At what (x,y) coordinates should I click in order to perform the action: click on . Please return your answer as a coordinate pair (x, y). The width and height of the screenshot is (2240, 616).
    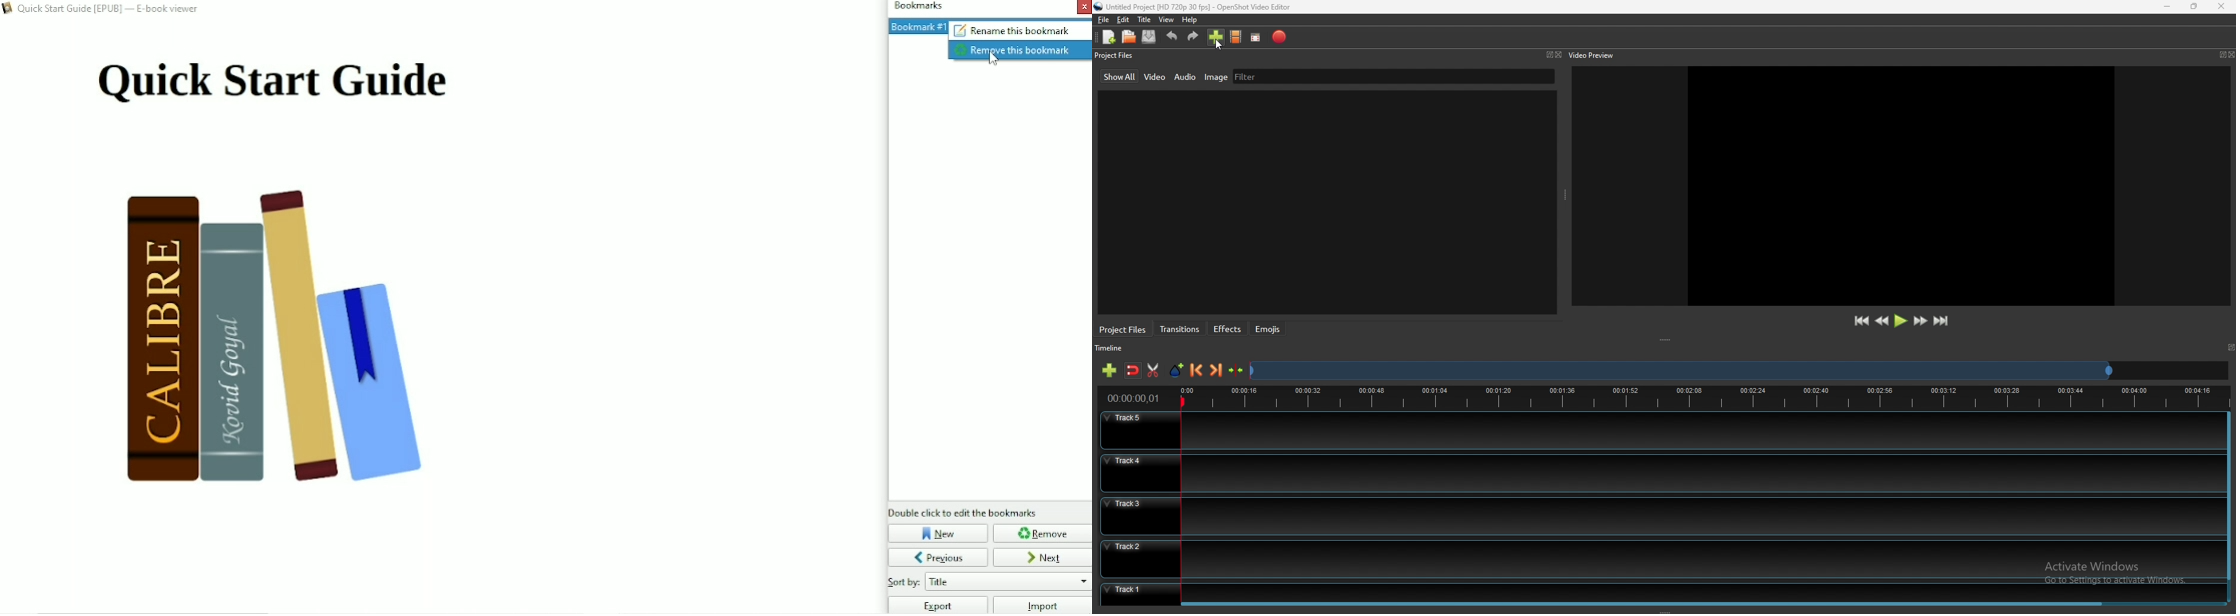
    Looking at the image, I should click on (905, 583).